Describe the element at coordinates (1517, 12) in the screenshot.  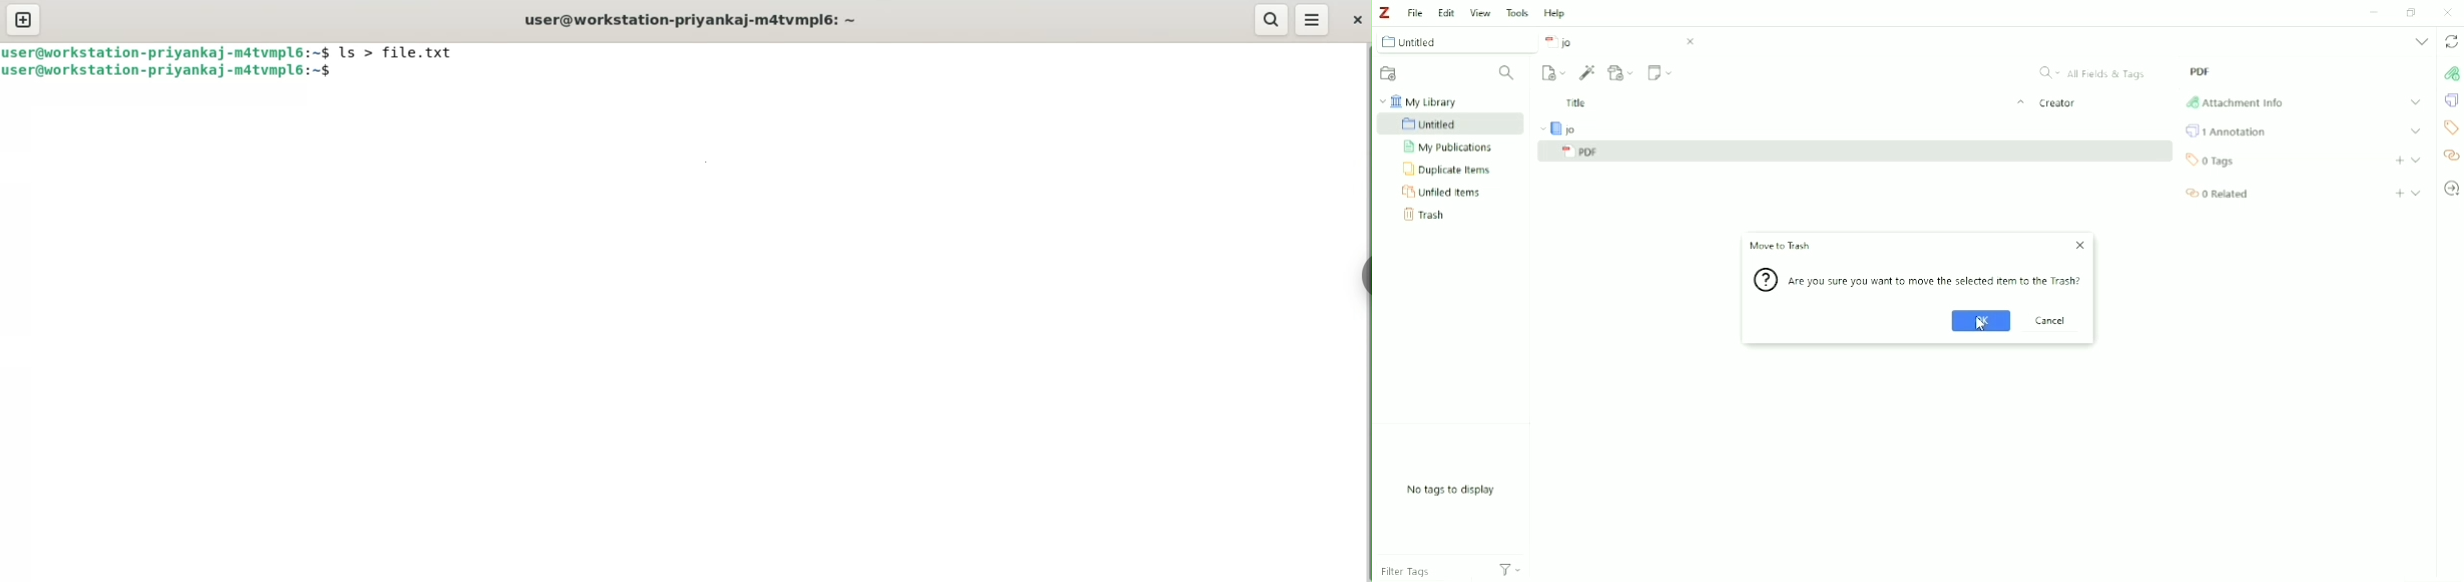
I see `Tools` at that location.